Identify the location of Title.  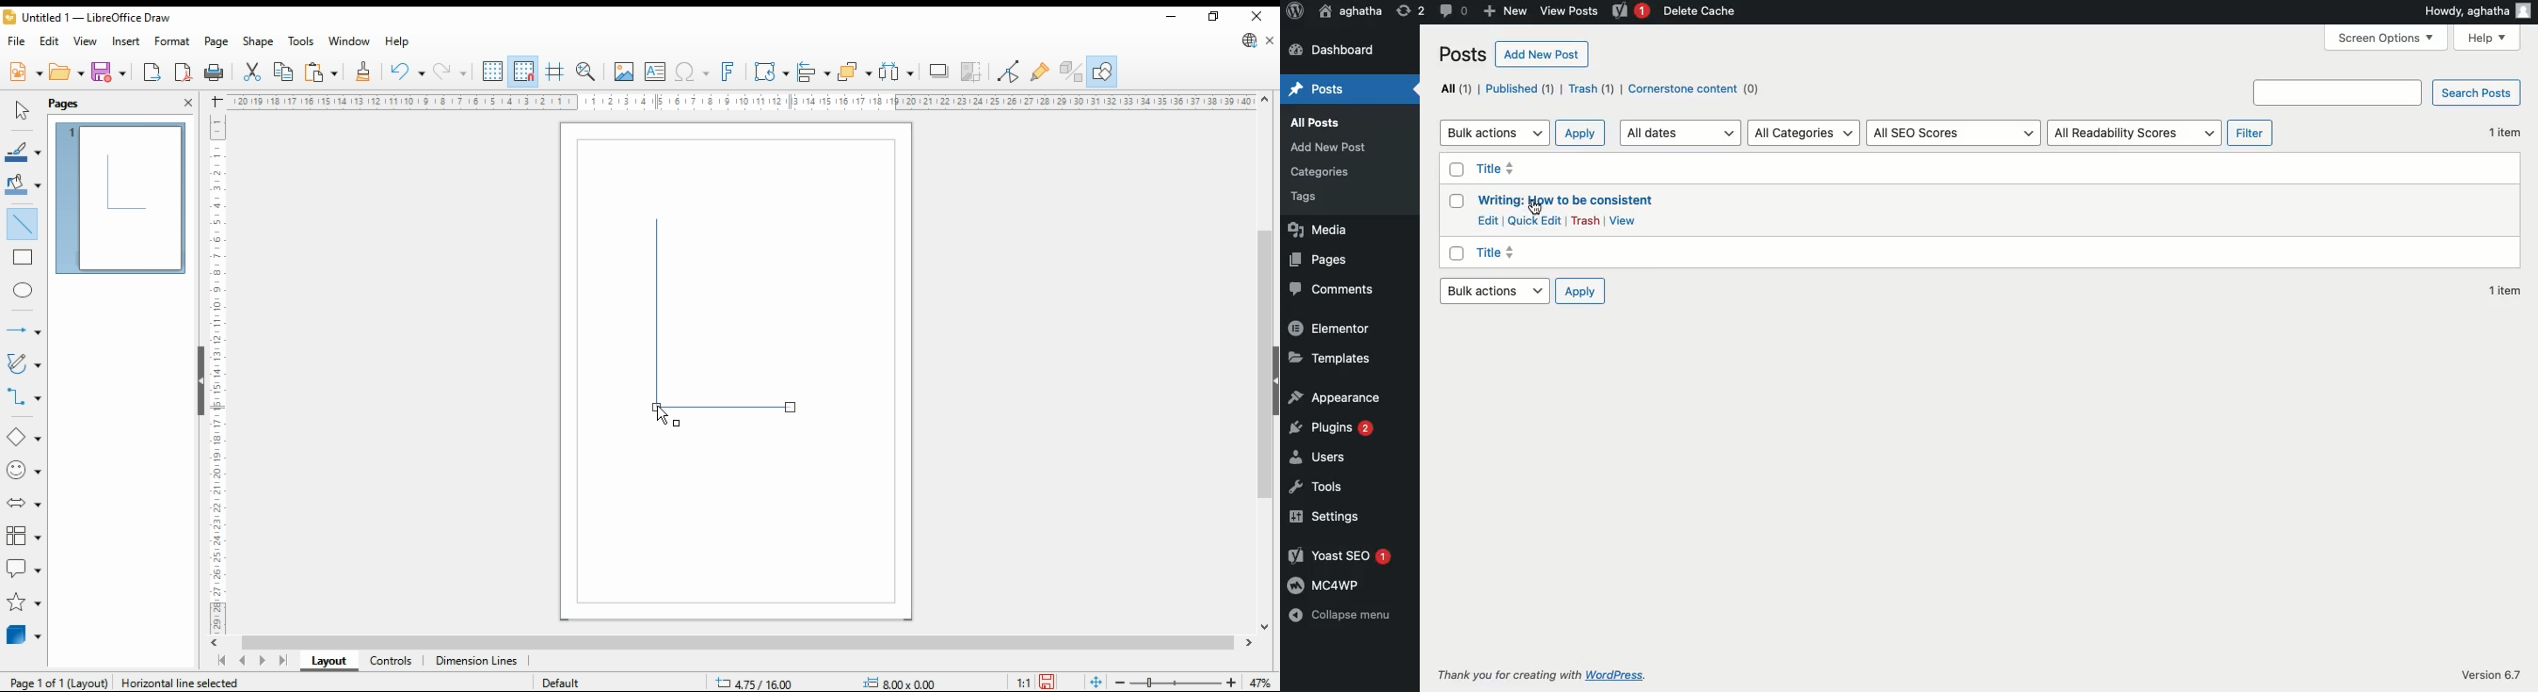
(1559, 171).